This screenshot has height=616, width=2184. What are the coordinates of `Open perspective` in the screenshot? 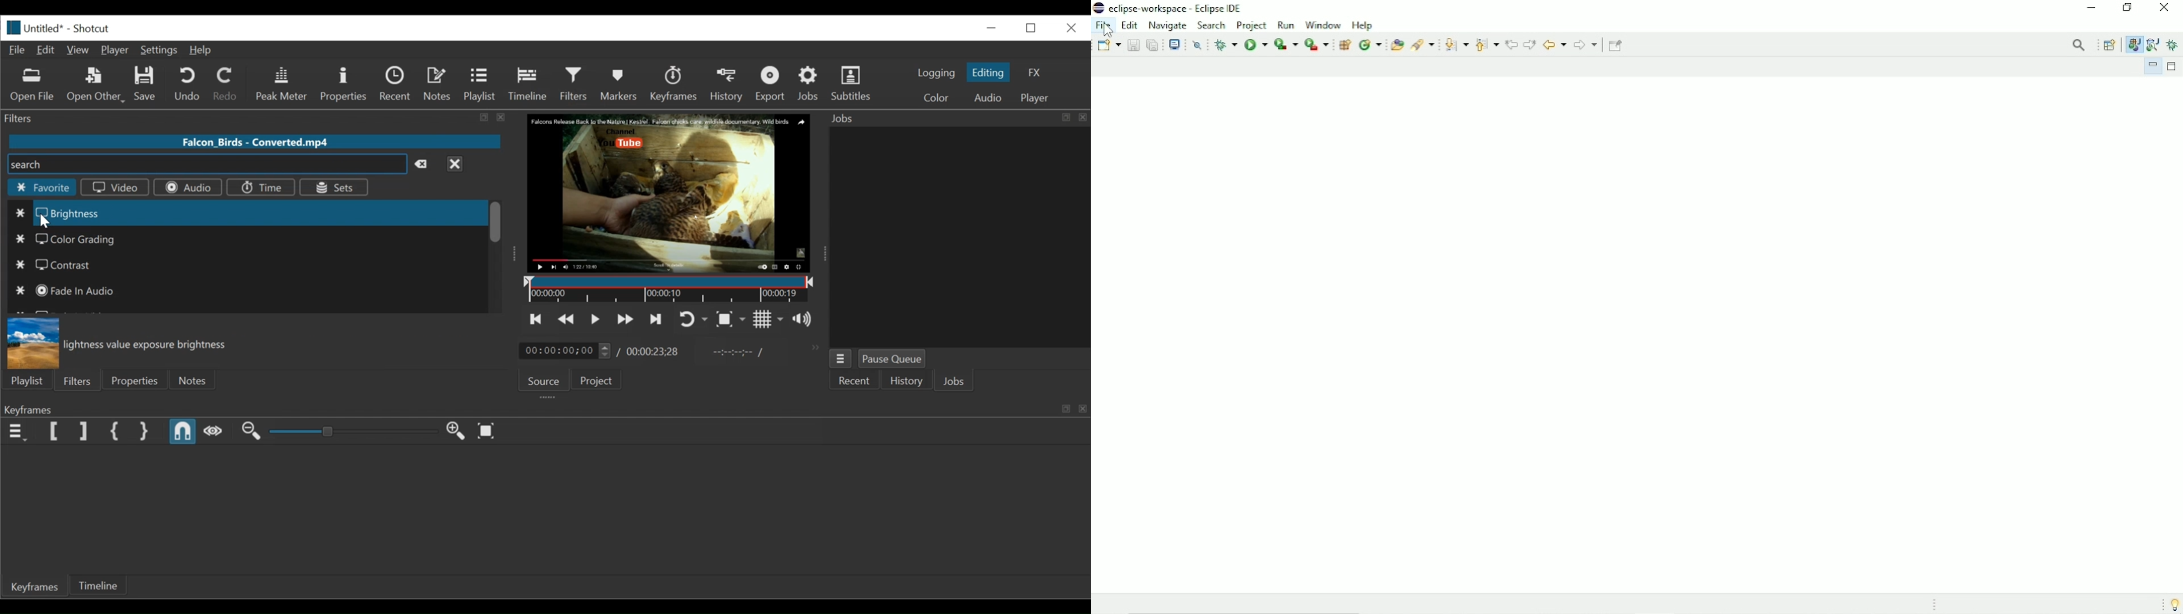 It's located at (2108, 44).